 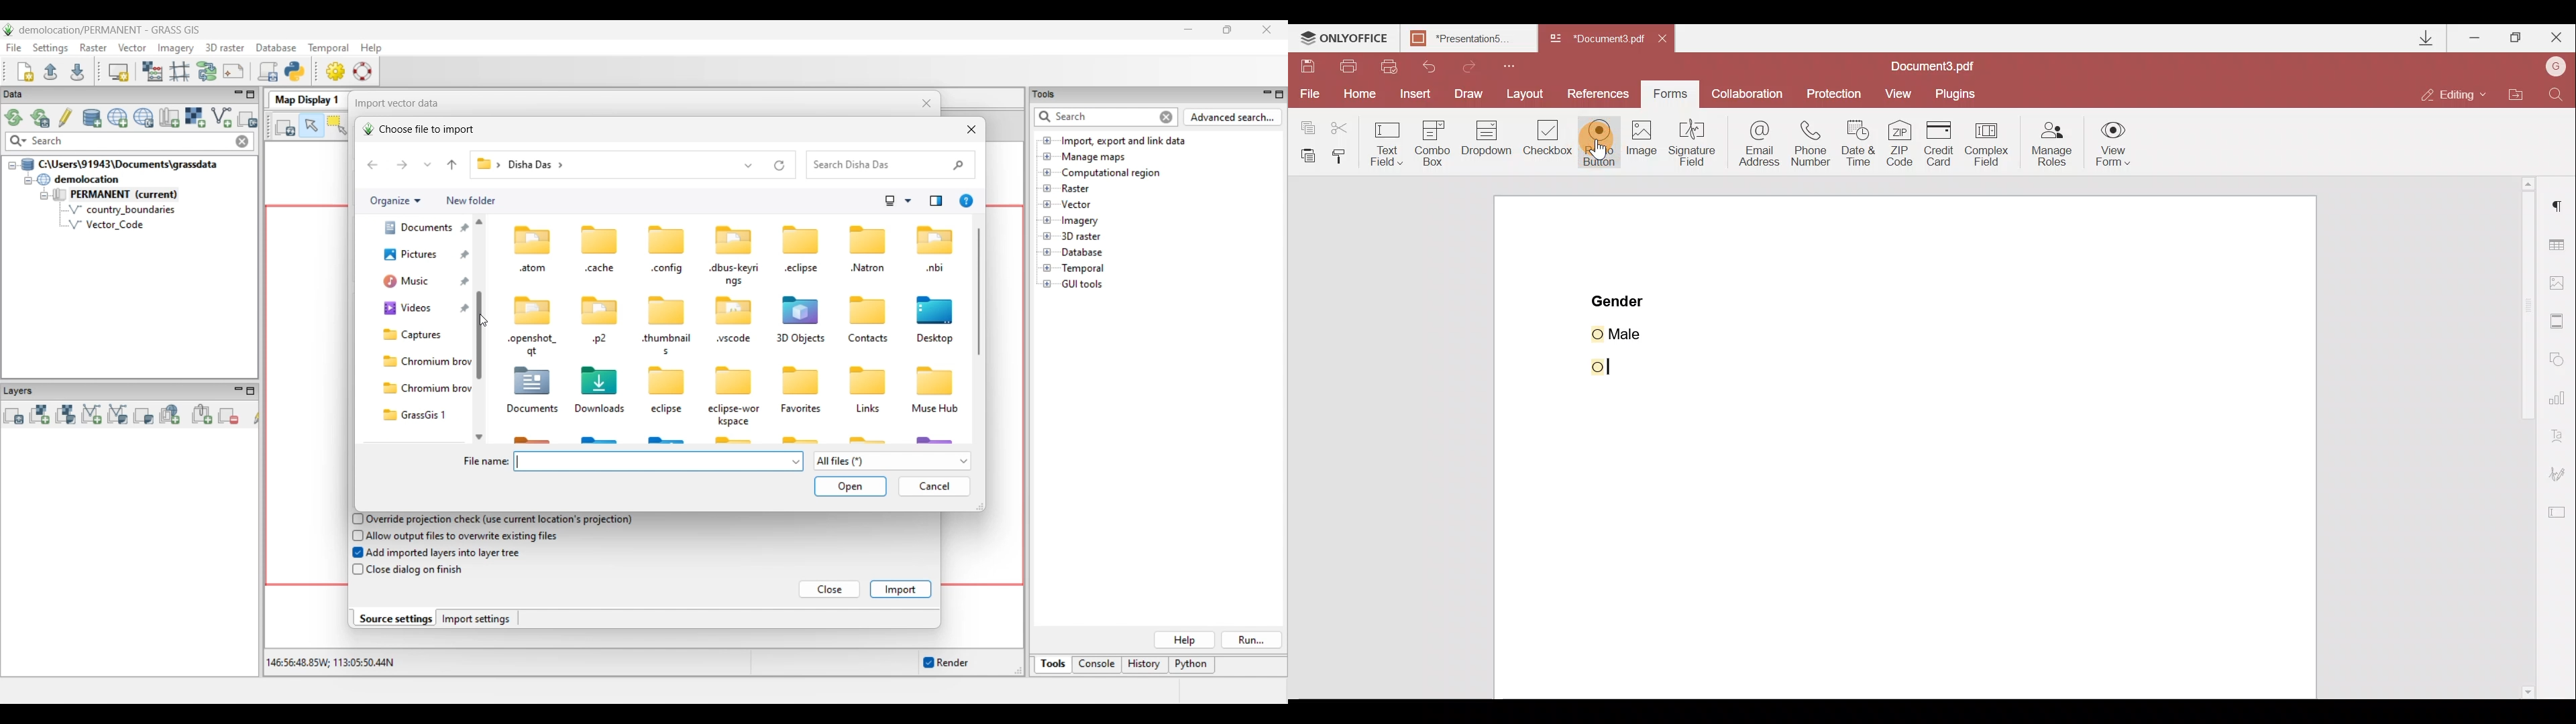 What do you see at coordinates (1643, 152) in the screenshot?
I see `Image` at bounding box center [1643, 152].